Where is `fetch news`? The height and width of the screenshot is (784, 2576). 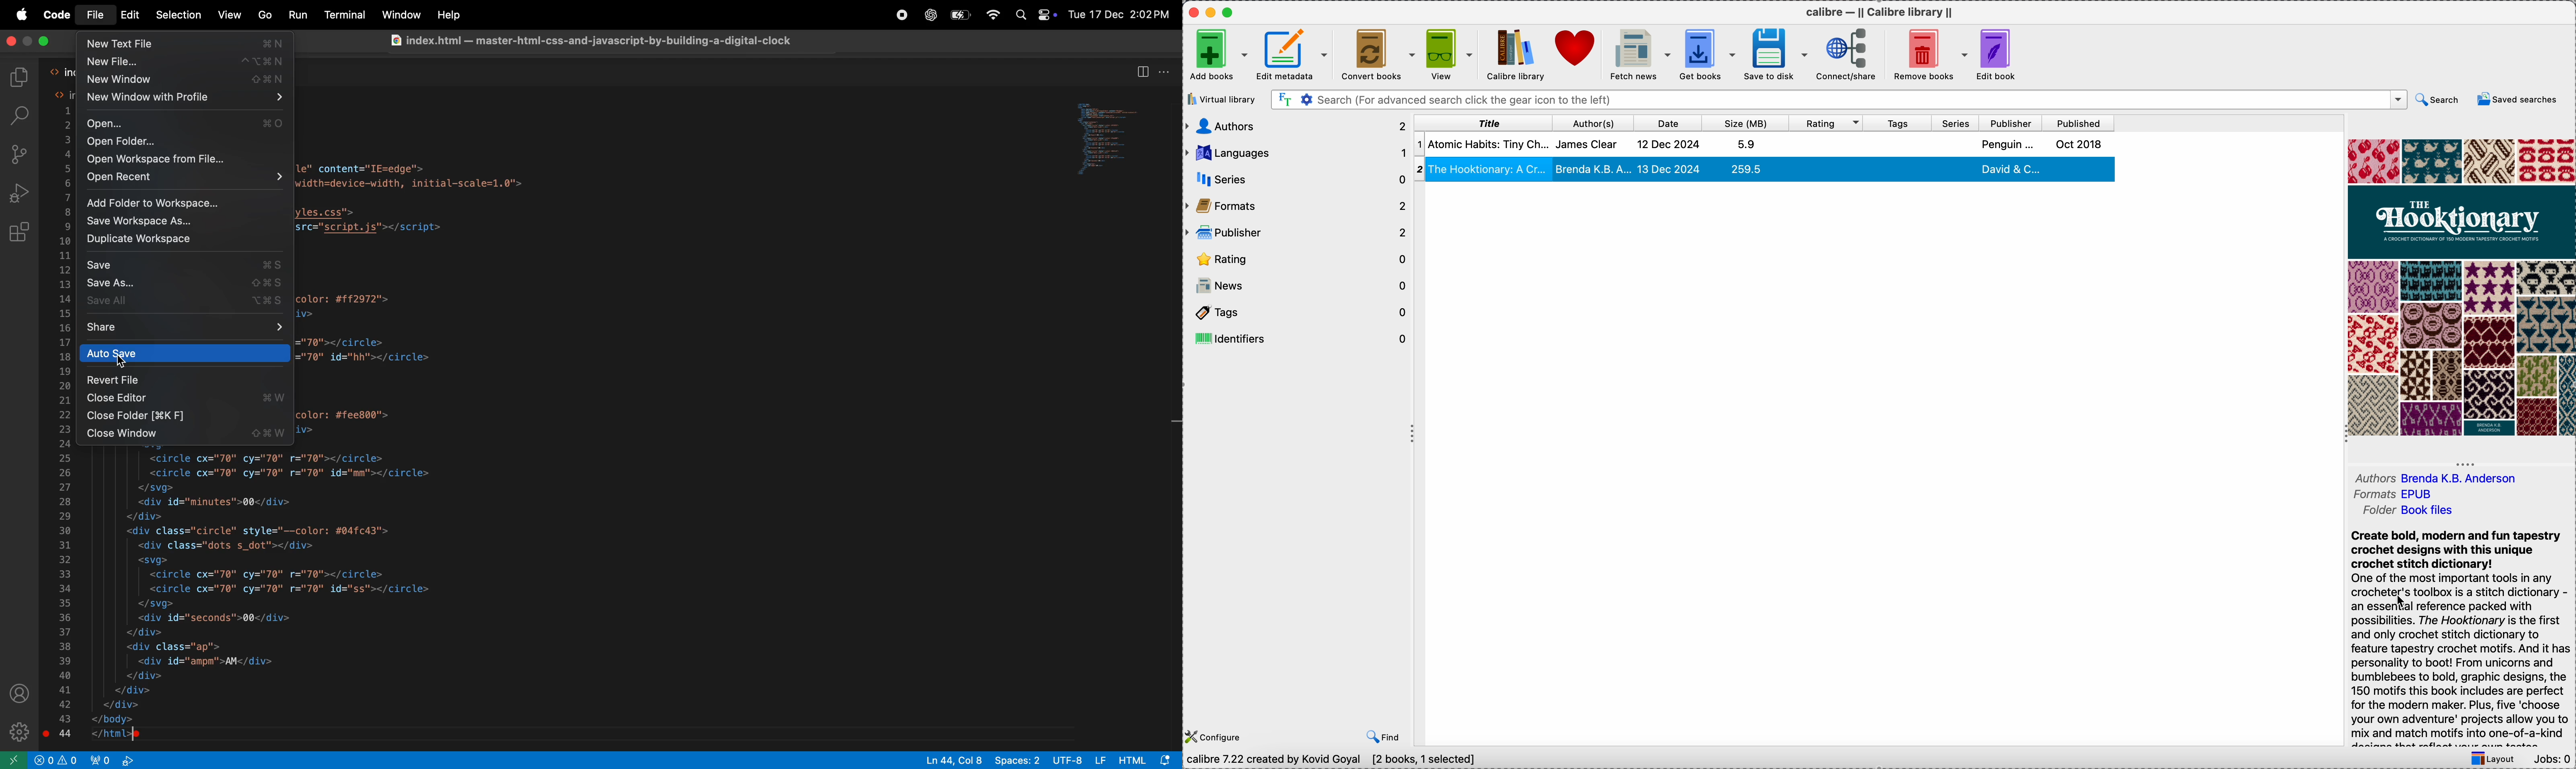 fetch news is located at coordinates (1640, 52).